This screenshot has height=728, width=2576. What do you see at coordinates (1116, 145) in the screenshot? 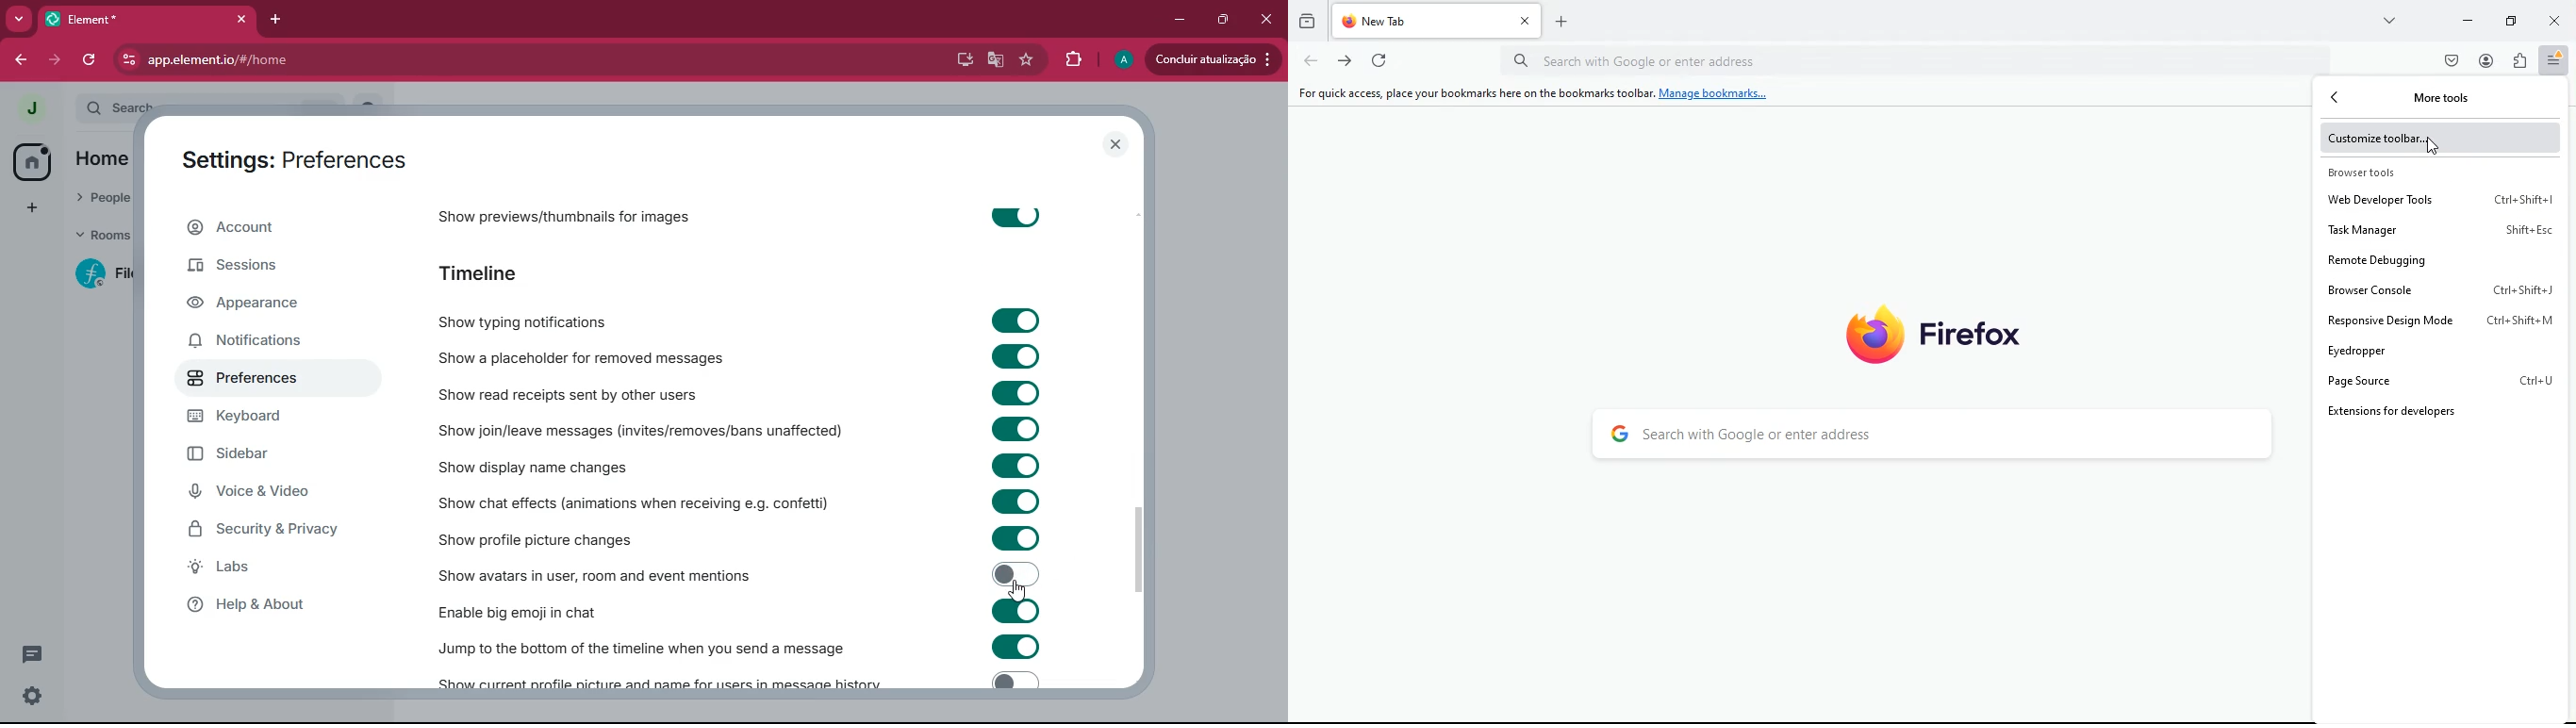
I see `close` at bounding box center [1116, 145].